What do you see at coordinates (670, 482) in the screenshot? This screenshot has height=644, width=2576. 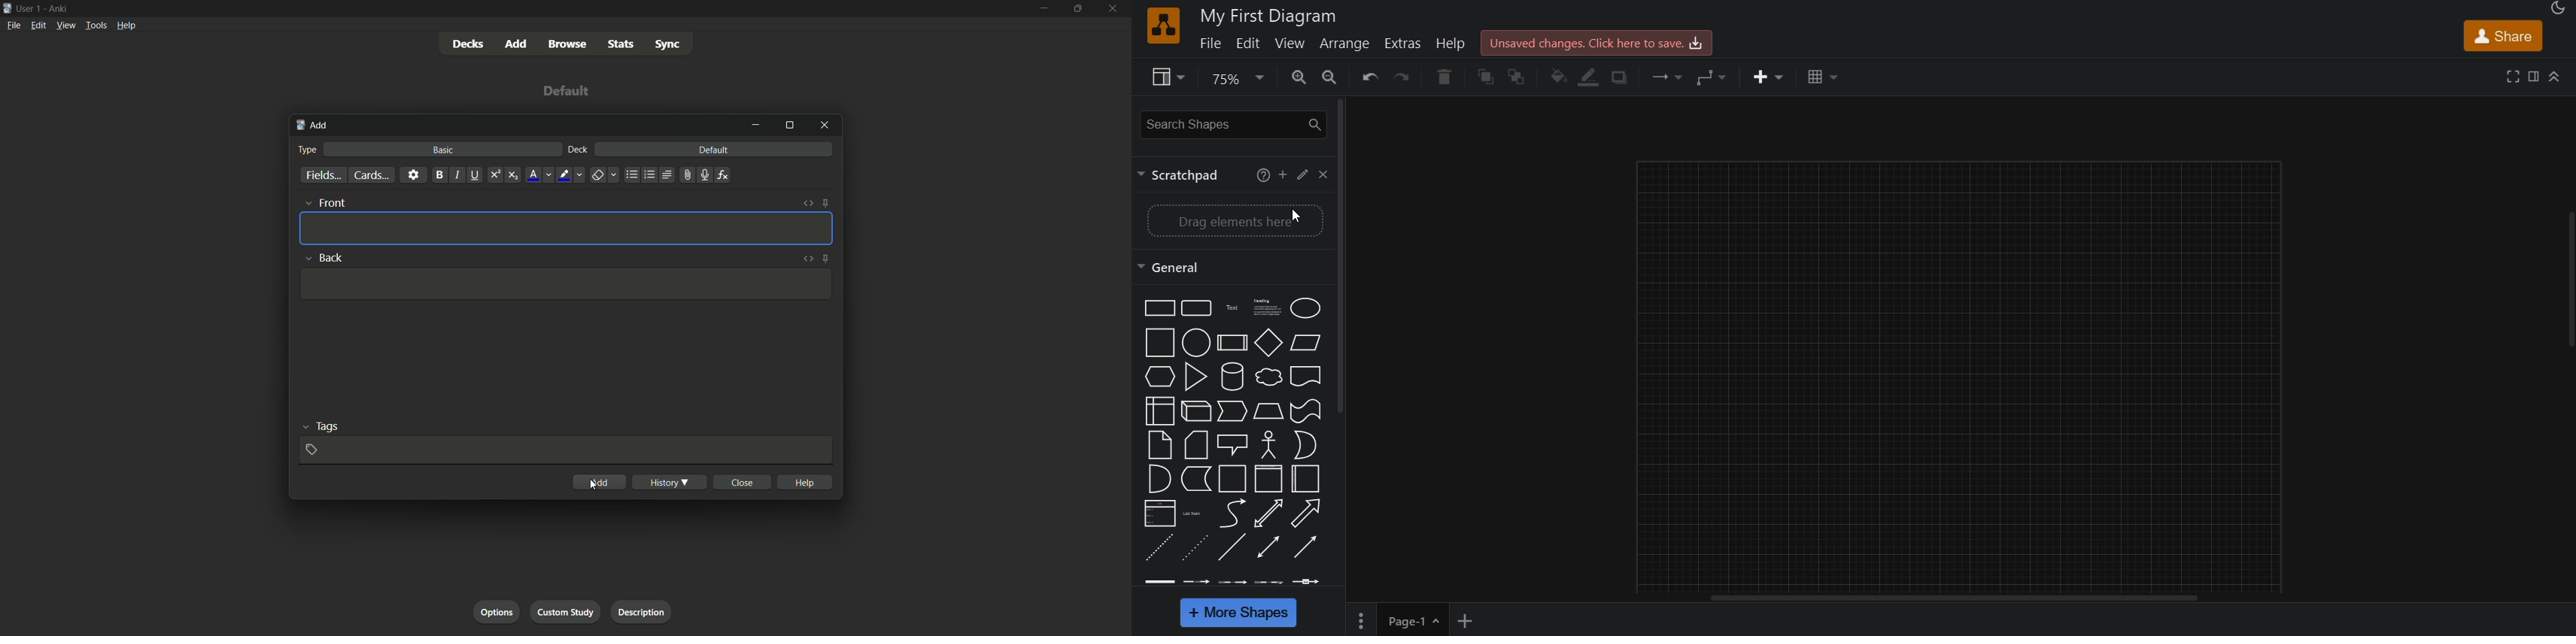 I see `history` at bounding box center [670, 482].